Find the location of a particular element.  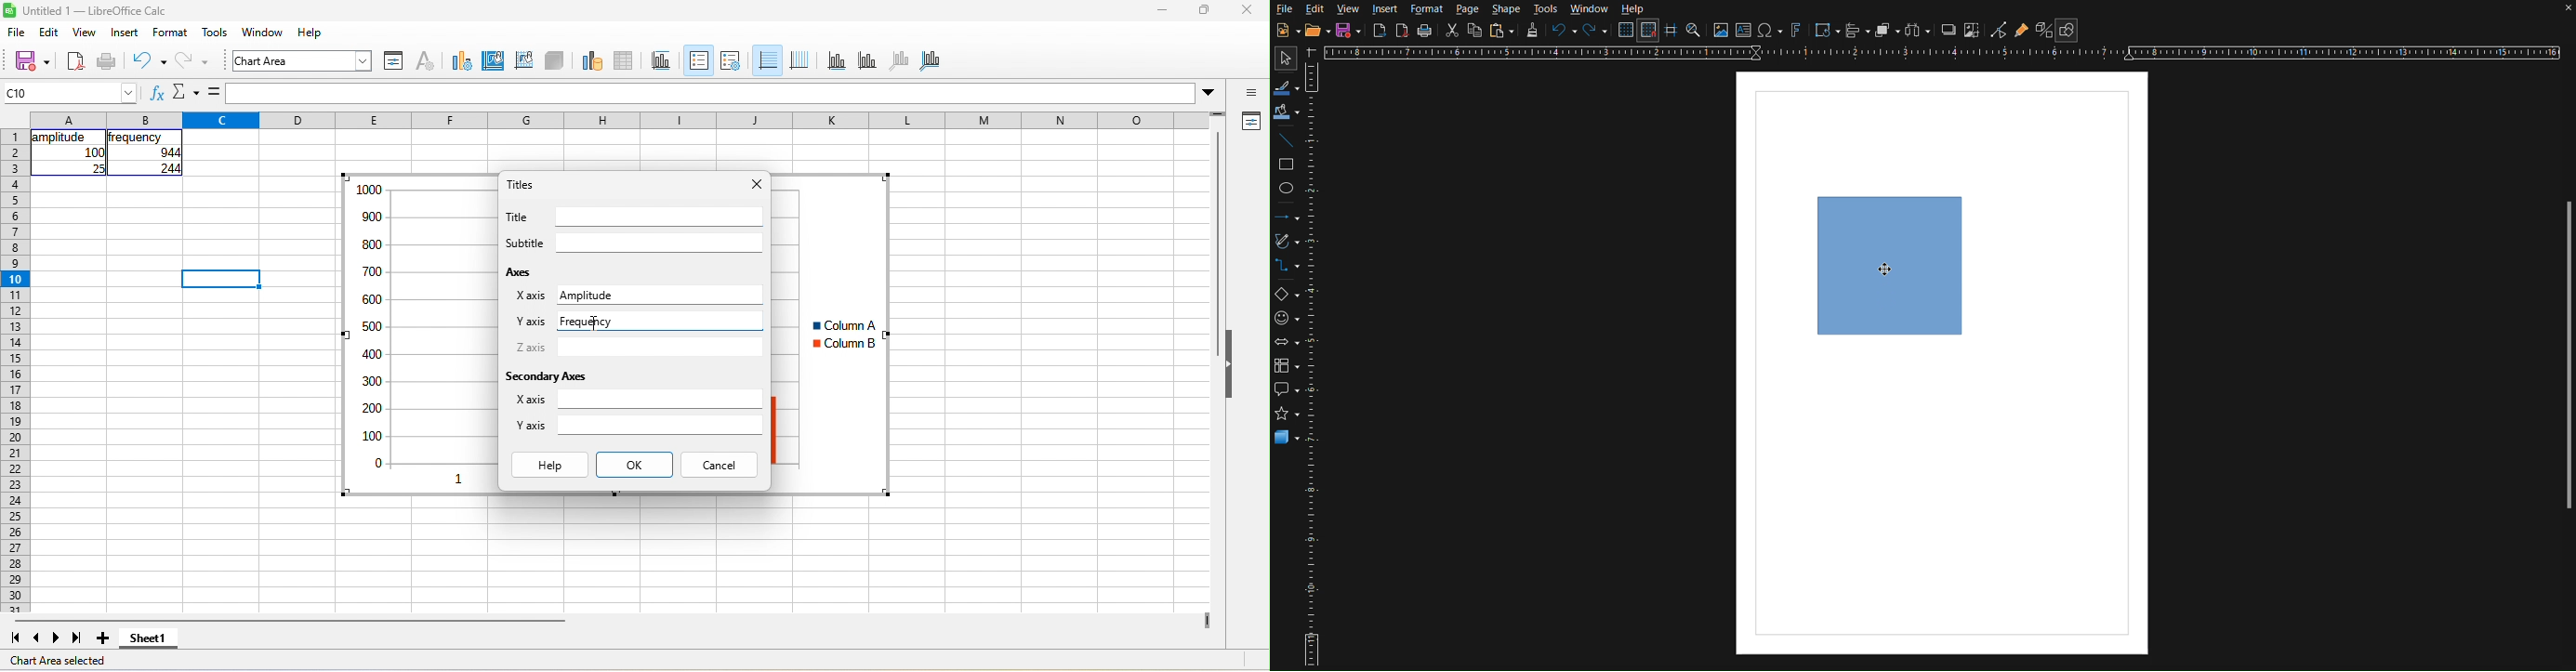

Window is located at coordinates (1588, 9).